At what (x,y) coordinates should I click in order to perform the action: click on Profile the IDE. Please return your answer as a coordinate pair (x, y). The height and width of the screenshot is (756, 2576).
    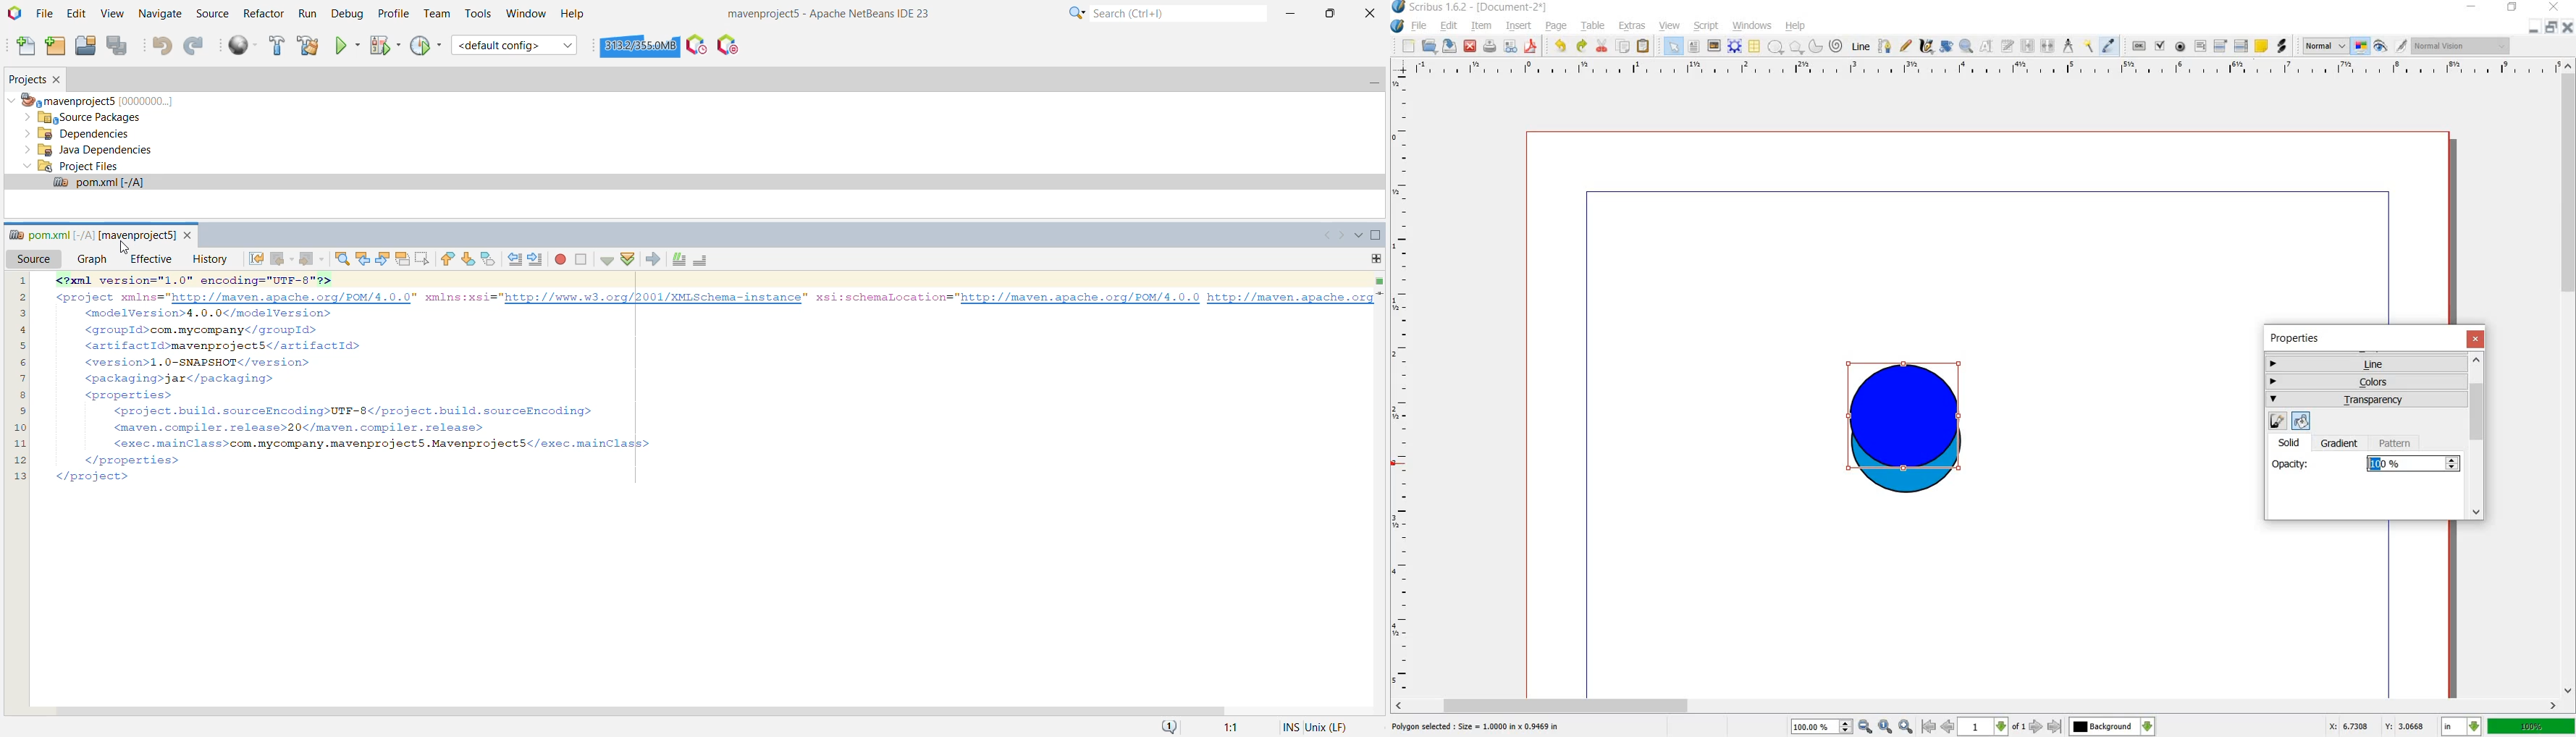
    Looking at the image, I should click on (696, 44).